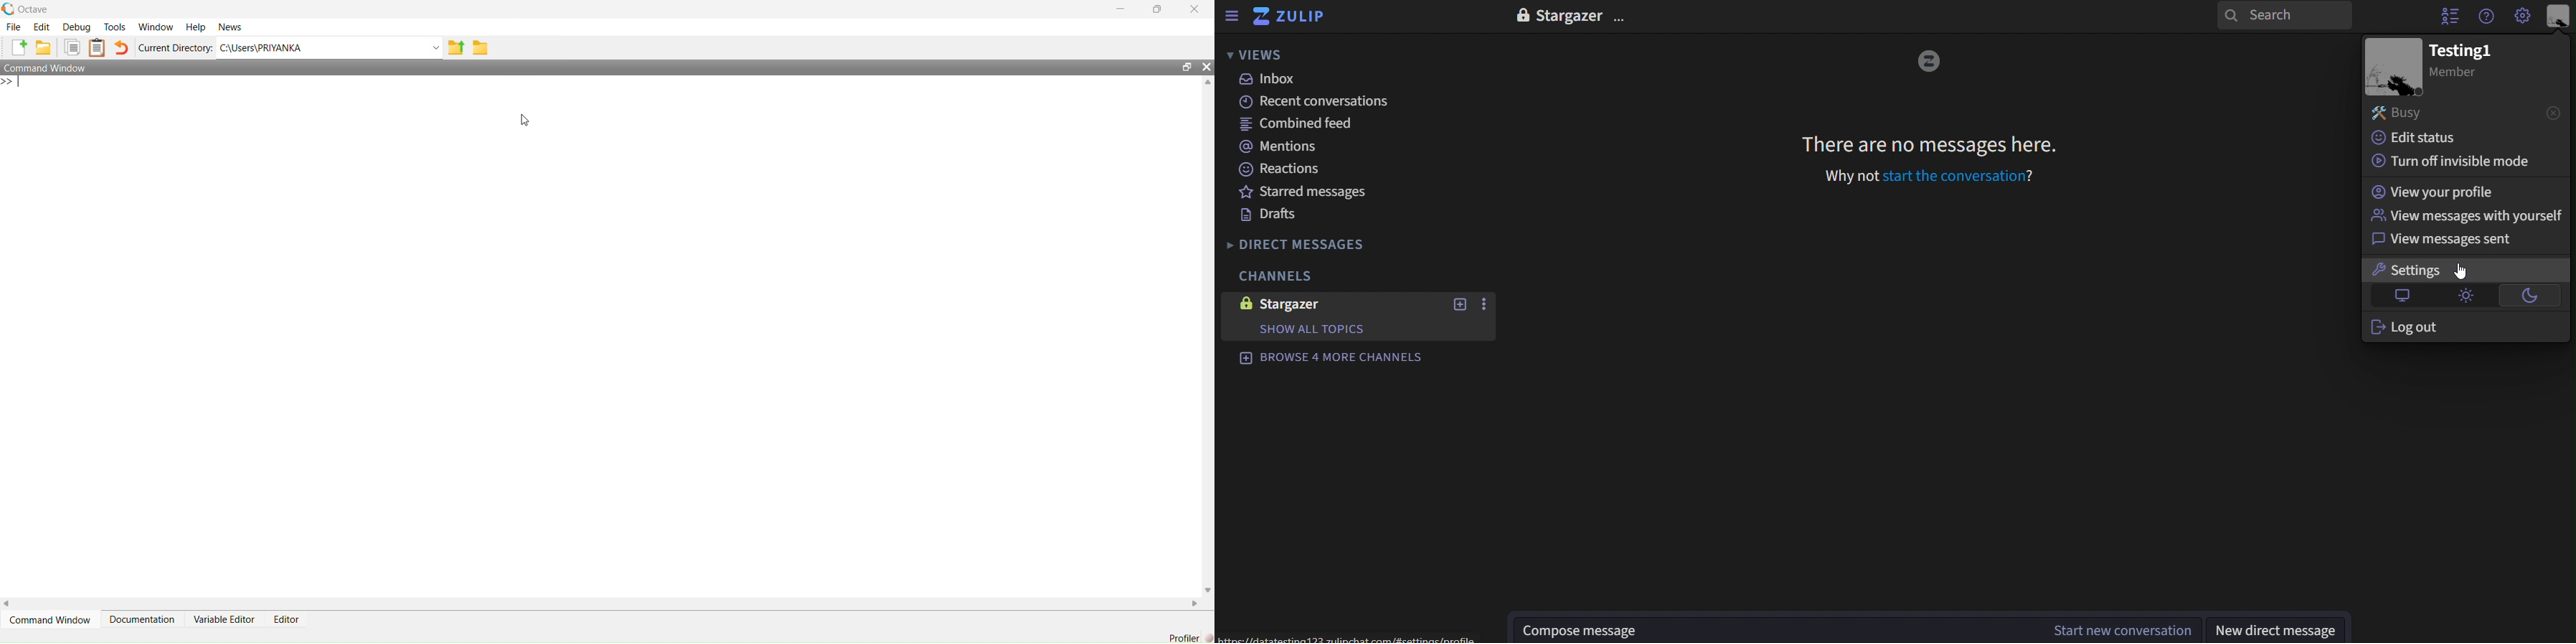 The height and width of the screenshot is (644, 2576). What do you see at coordinates (1313, 329) in the screenshot?
I see `show all topics` at bounding box center [1313, 329].